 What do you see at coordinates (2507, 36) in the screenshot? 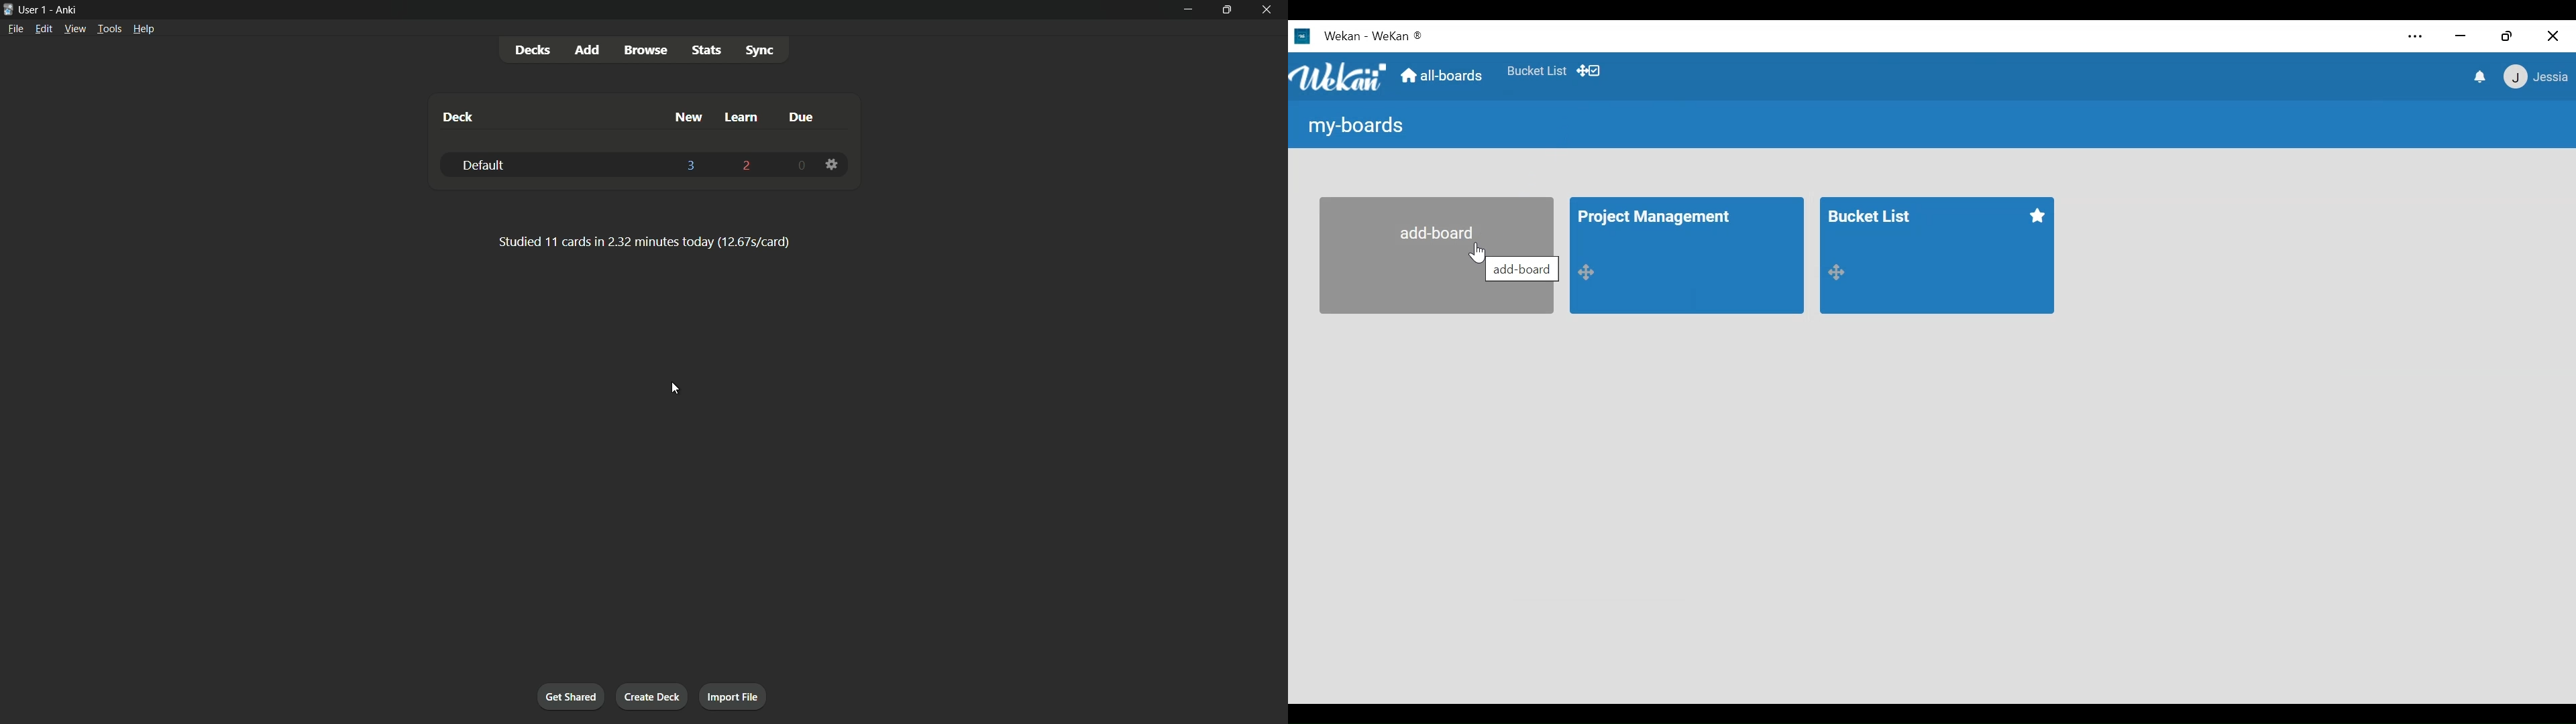
I see `Restore` at bounding box center [2507, 36].